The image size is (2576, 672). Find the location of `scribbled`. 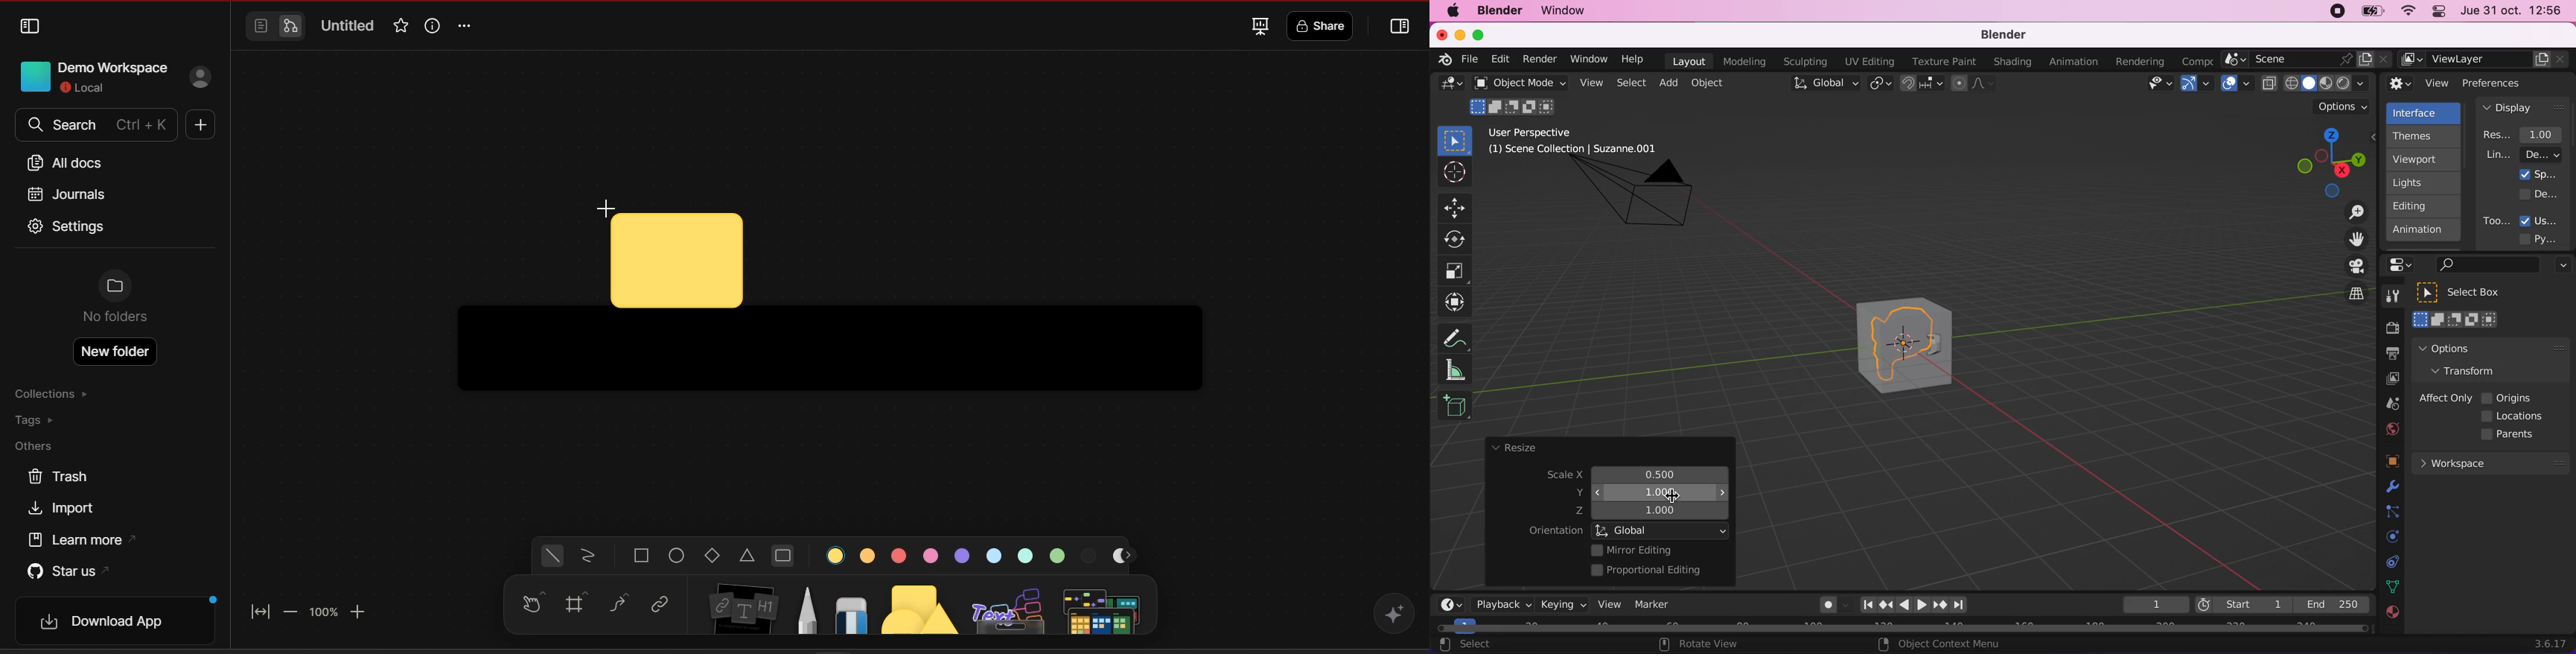

scribbled is located at coordinates (588, 557).